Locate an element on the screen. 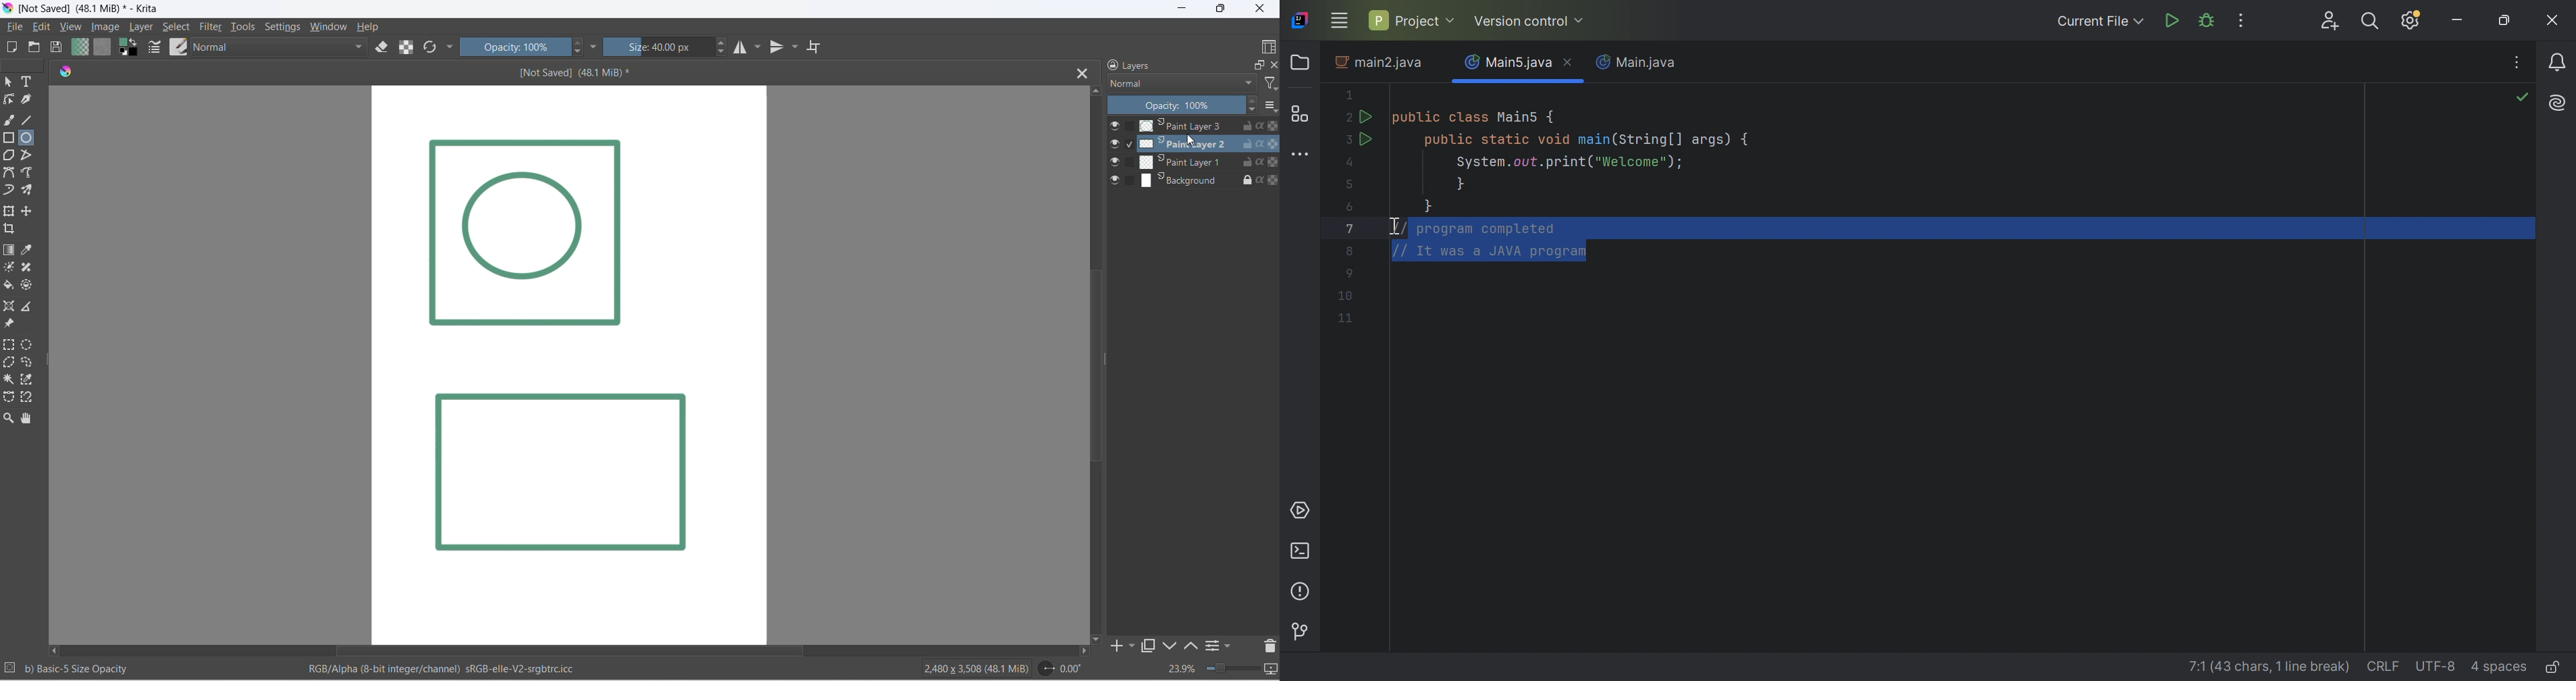  polygon tool is located at coordinates (11, 156).